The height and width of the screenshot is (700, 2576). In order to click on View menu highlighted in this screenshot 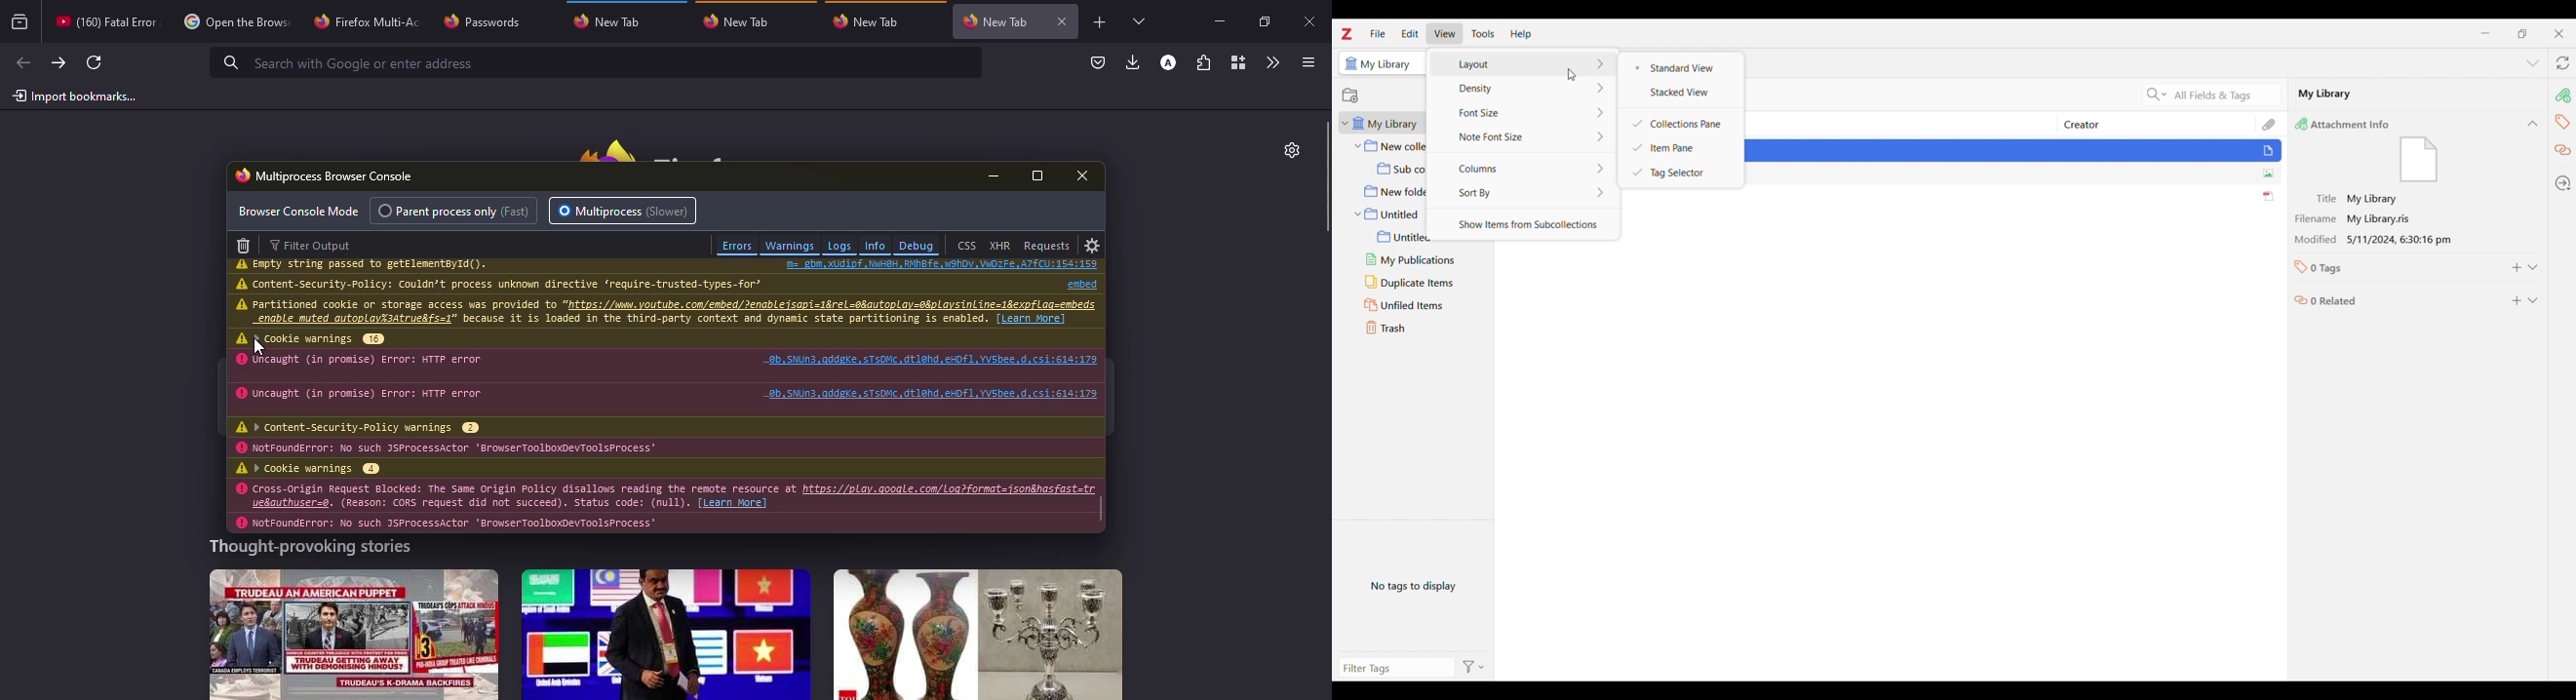, I will do `click(1445, 33)`.